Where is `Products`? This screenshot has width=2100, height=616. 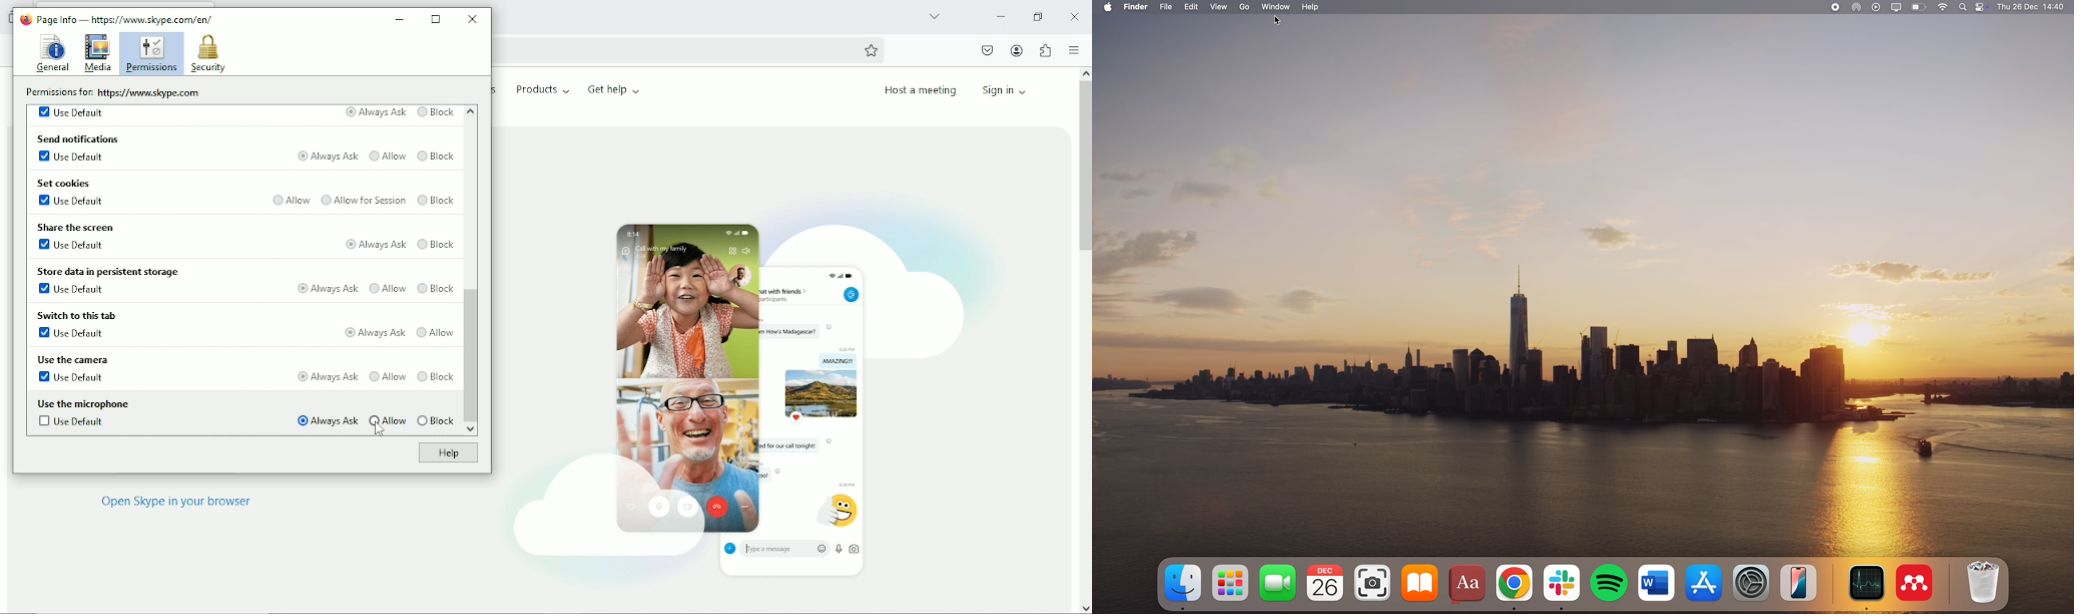
Products is located at coordinates (543, 89).